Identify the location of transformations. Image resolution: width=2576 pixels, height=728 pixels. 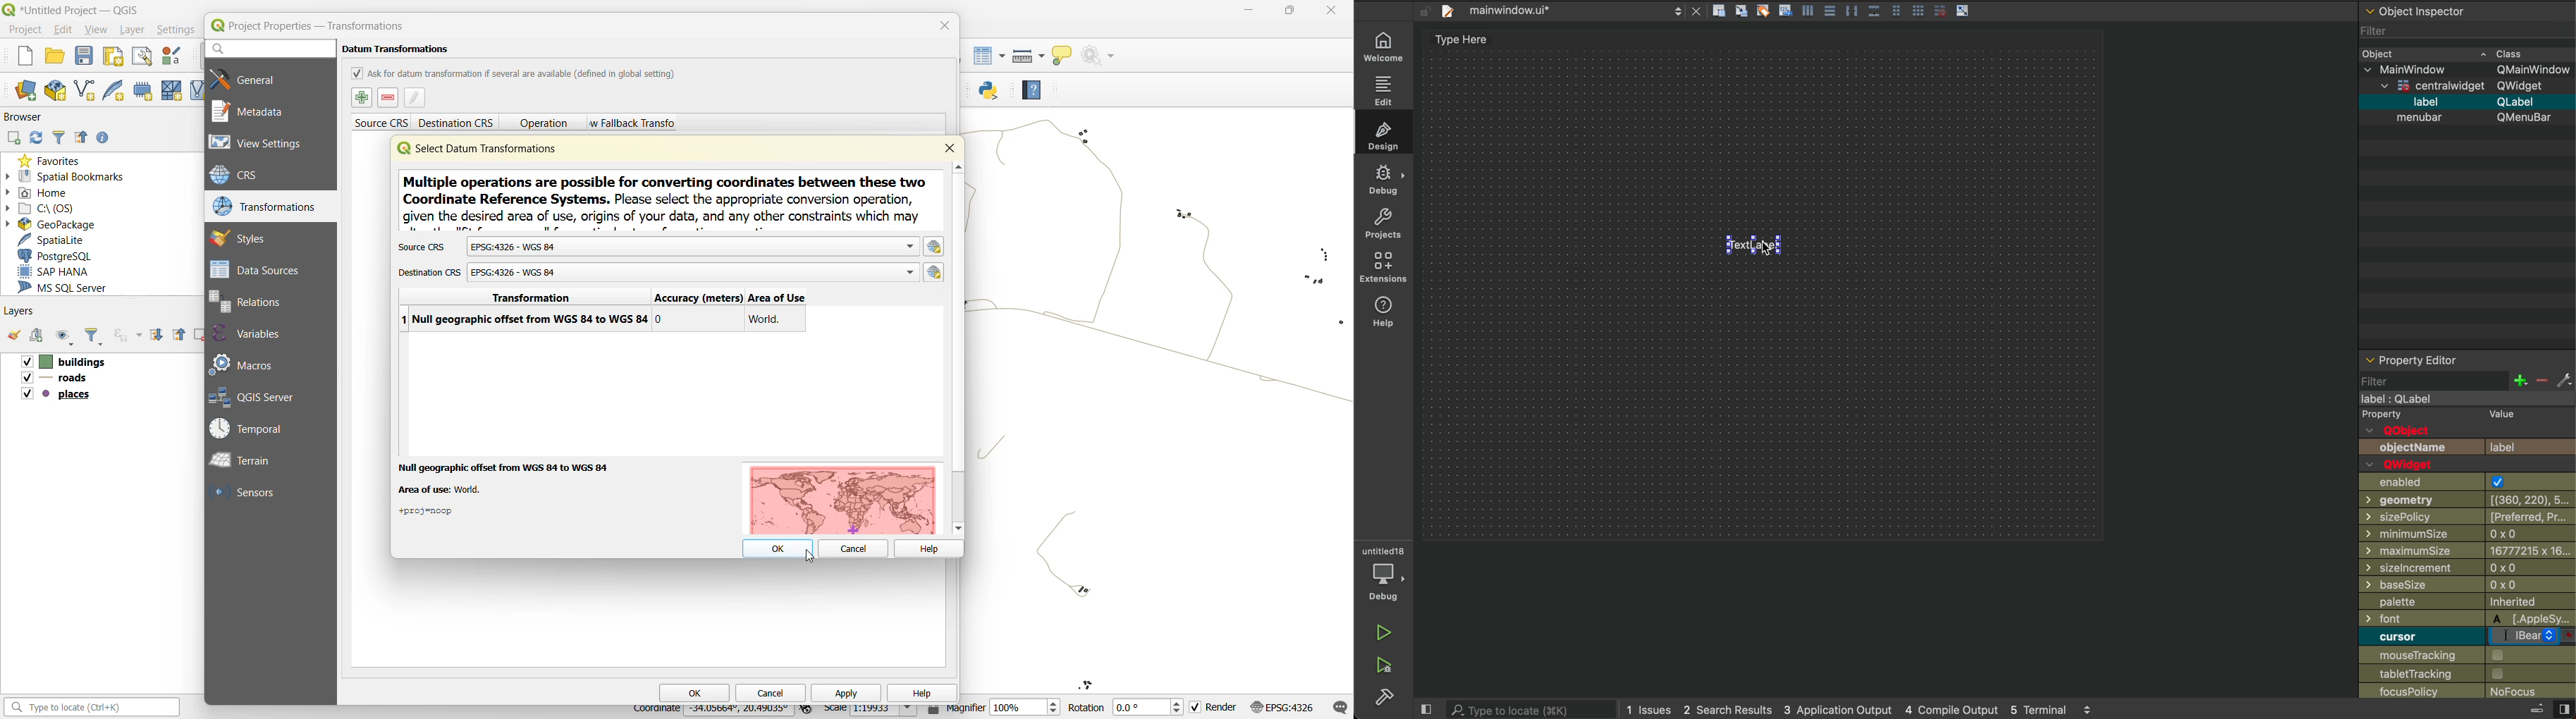
(266, 206).